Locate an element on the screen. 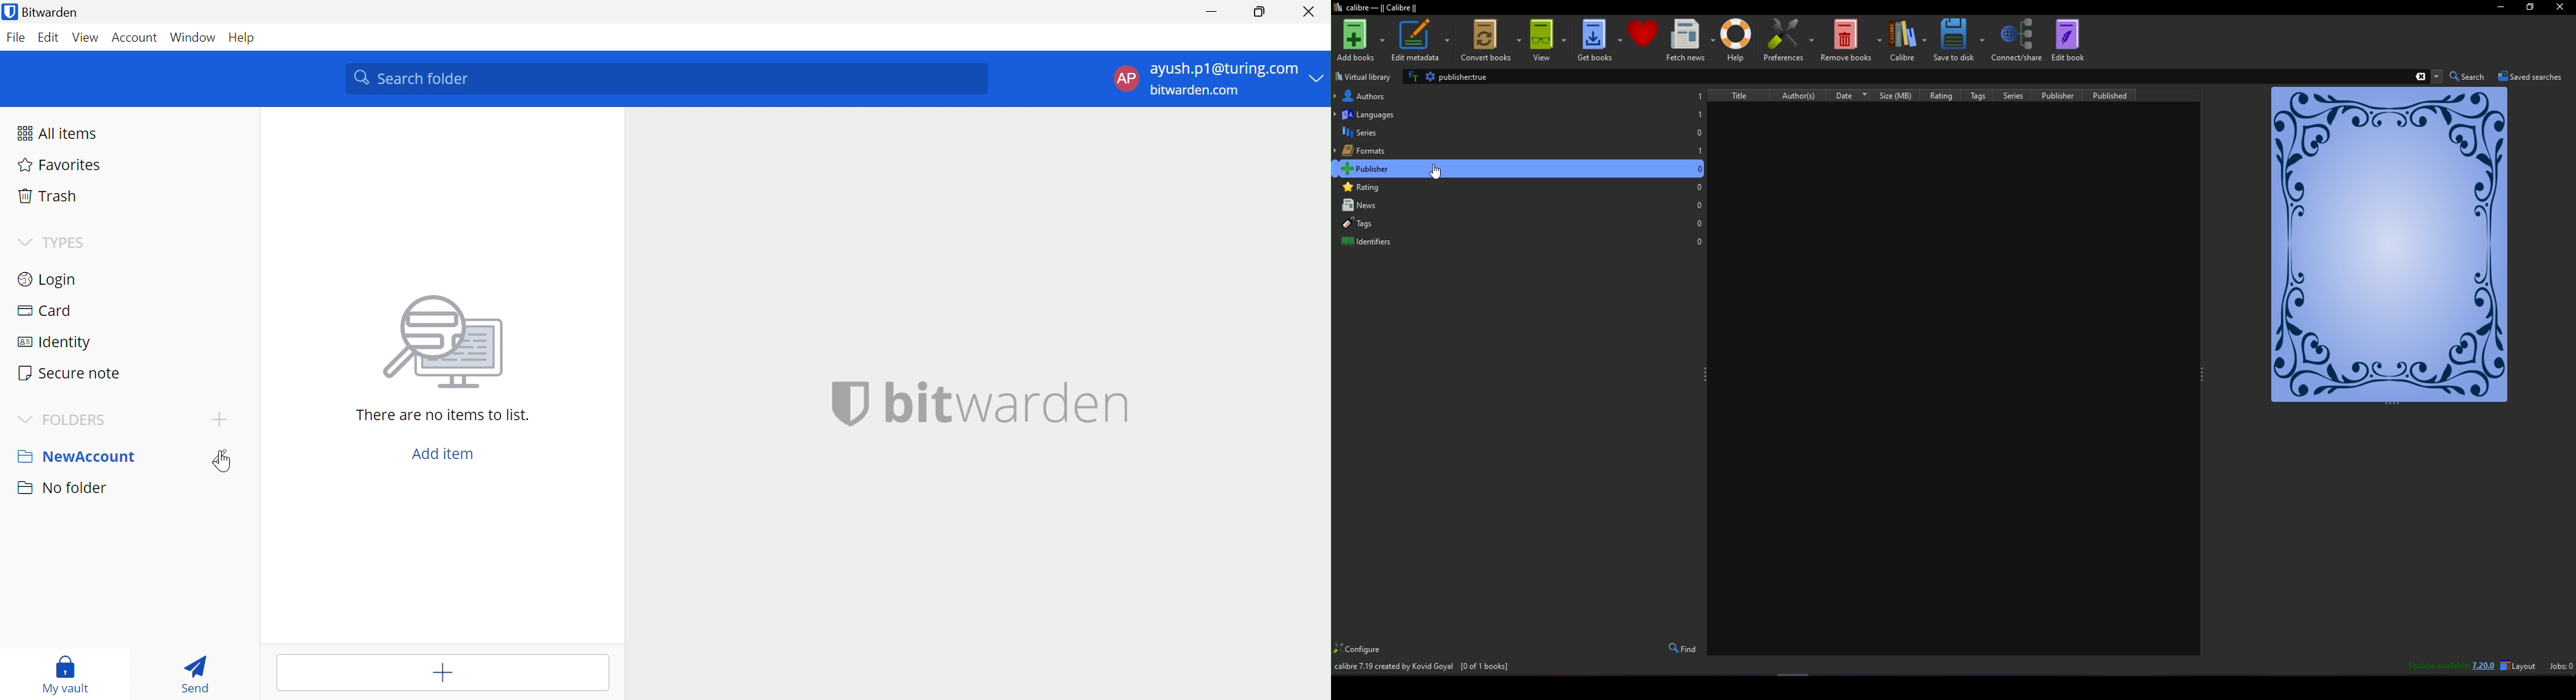 The height and width of the screenshot is (700, 2576). Published is located at coordinates (2118, 95).